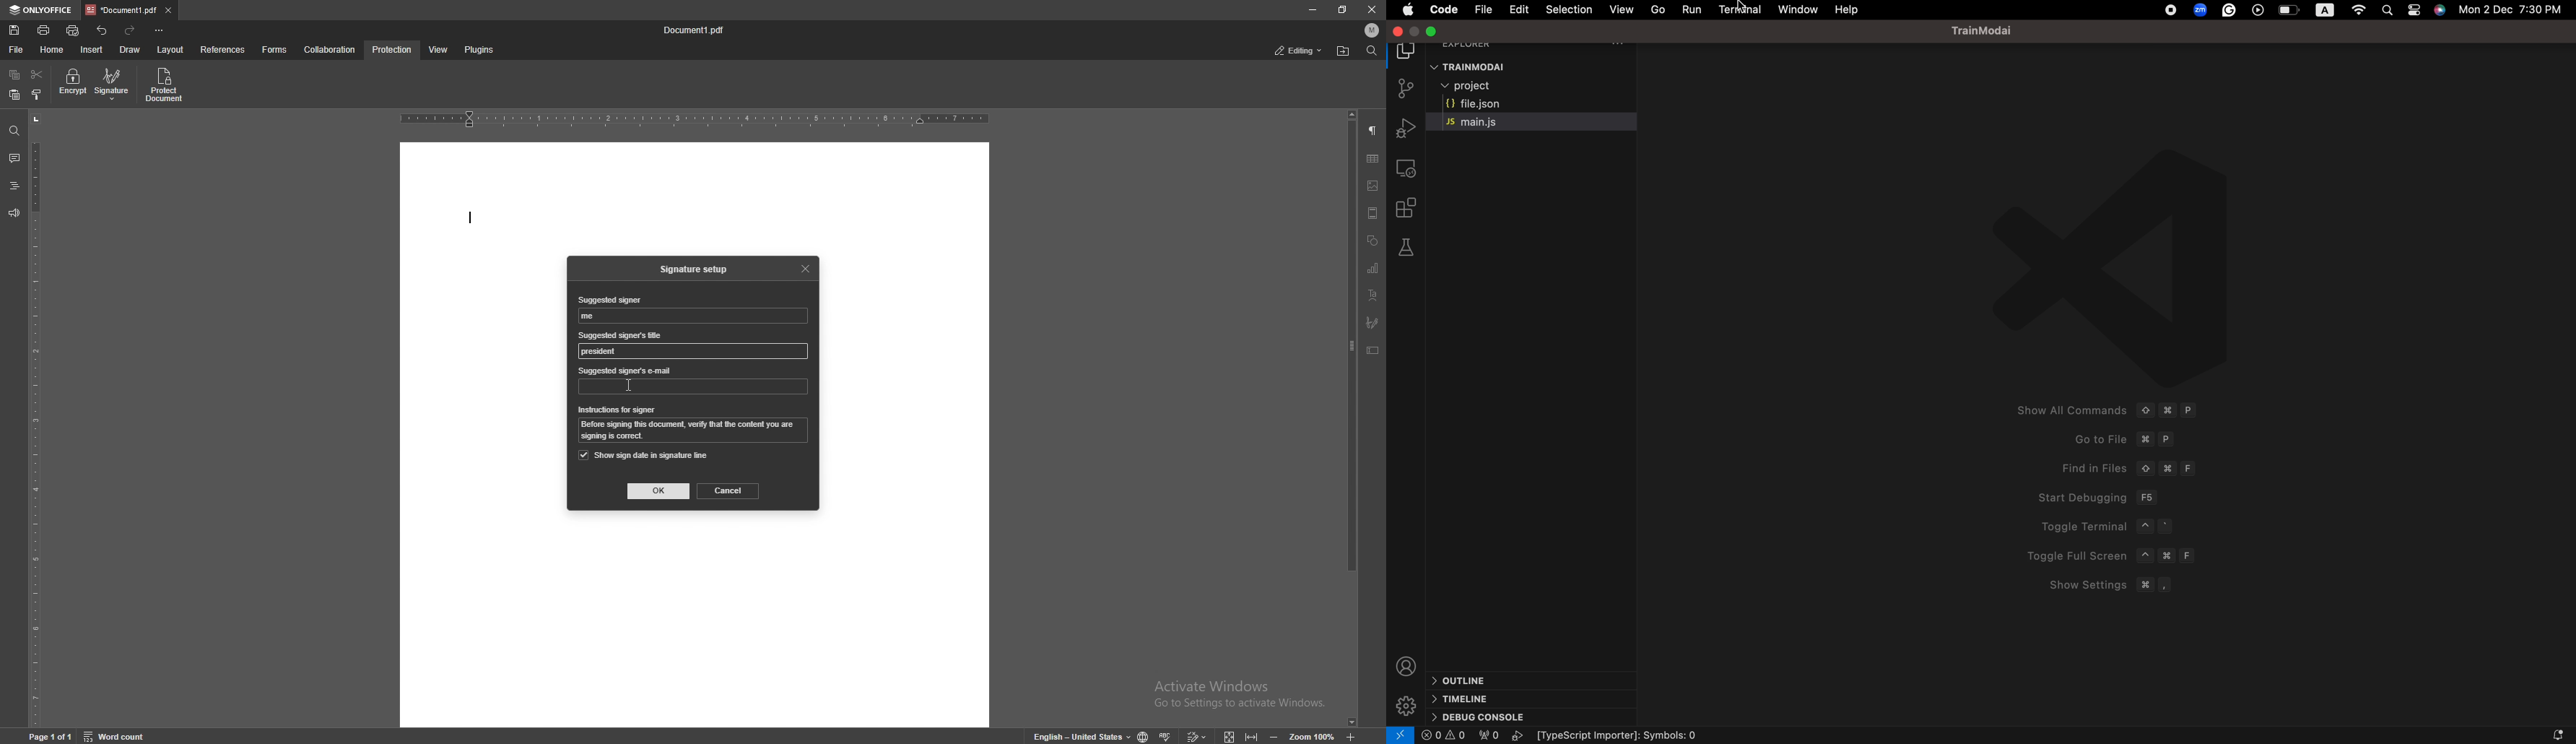 This screenshot has width=2576, height=756. What do you see at coordinates (1406, 663) in the screenshot?
I see `profile` at bounding box center [1406, 663].